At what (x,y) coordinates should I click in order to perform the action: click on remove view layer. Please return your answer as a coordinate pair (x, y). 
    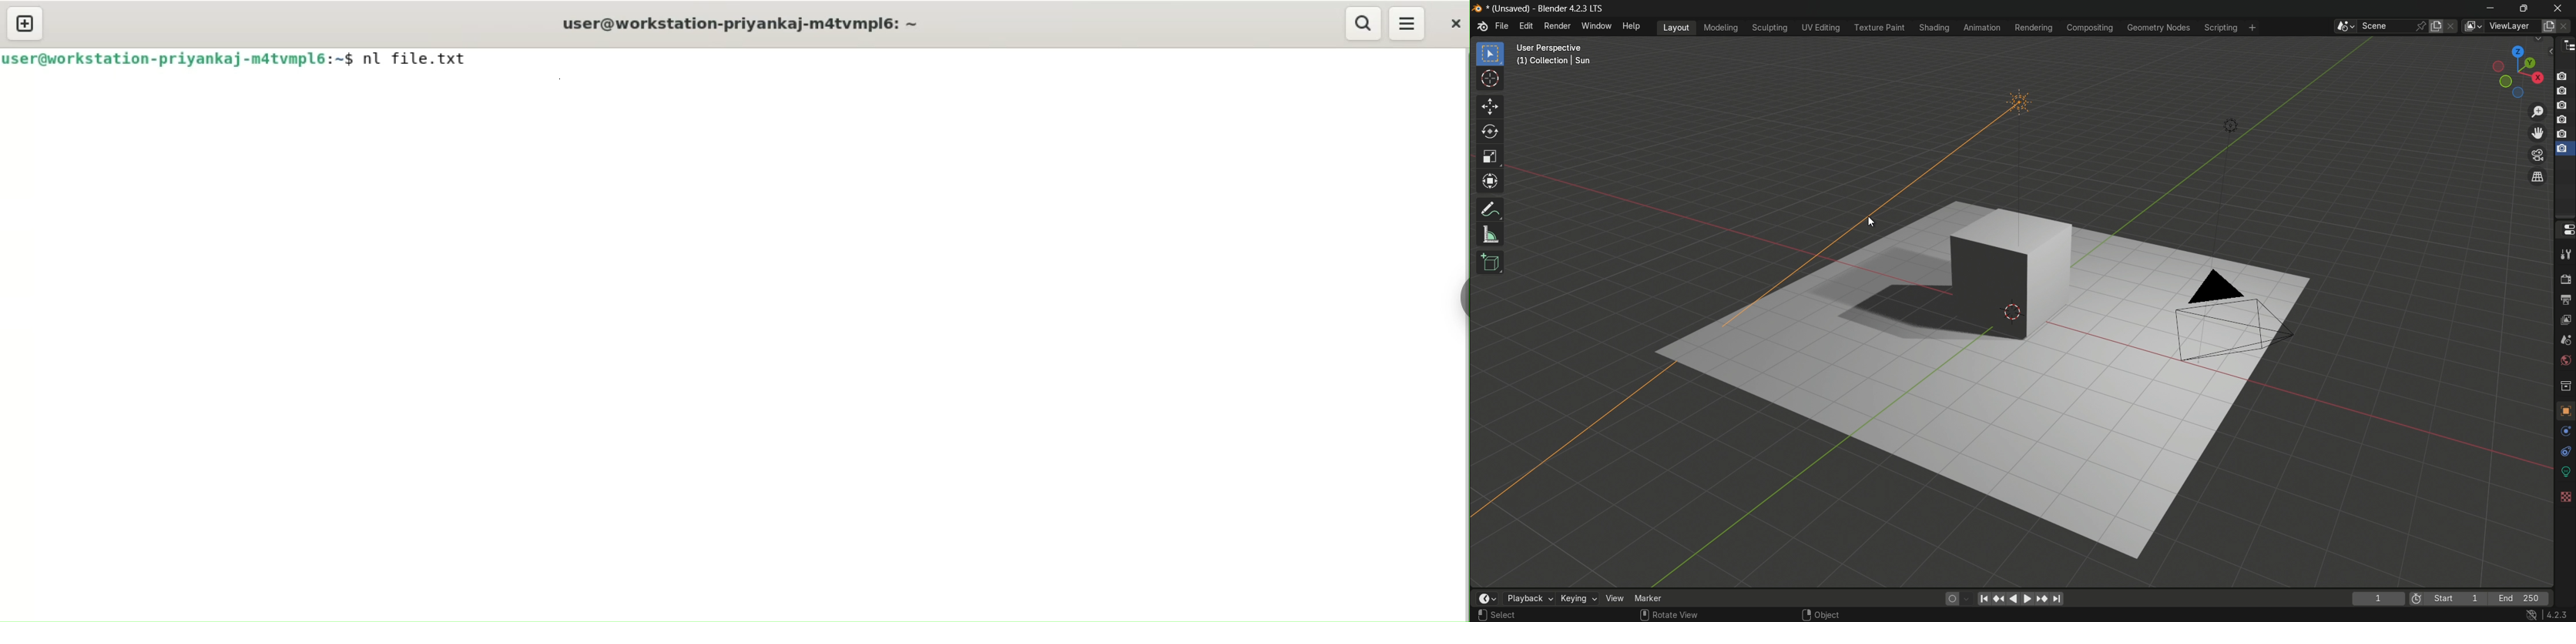
    Looking at the image, I should click on (2567, 26).